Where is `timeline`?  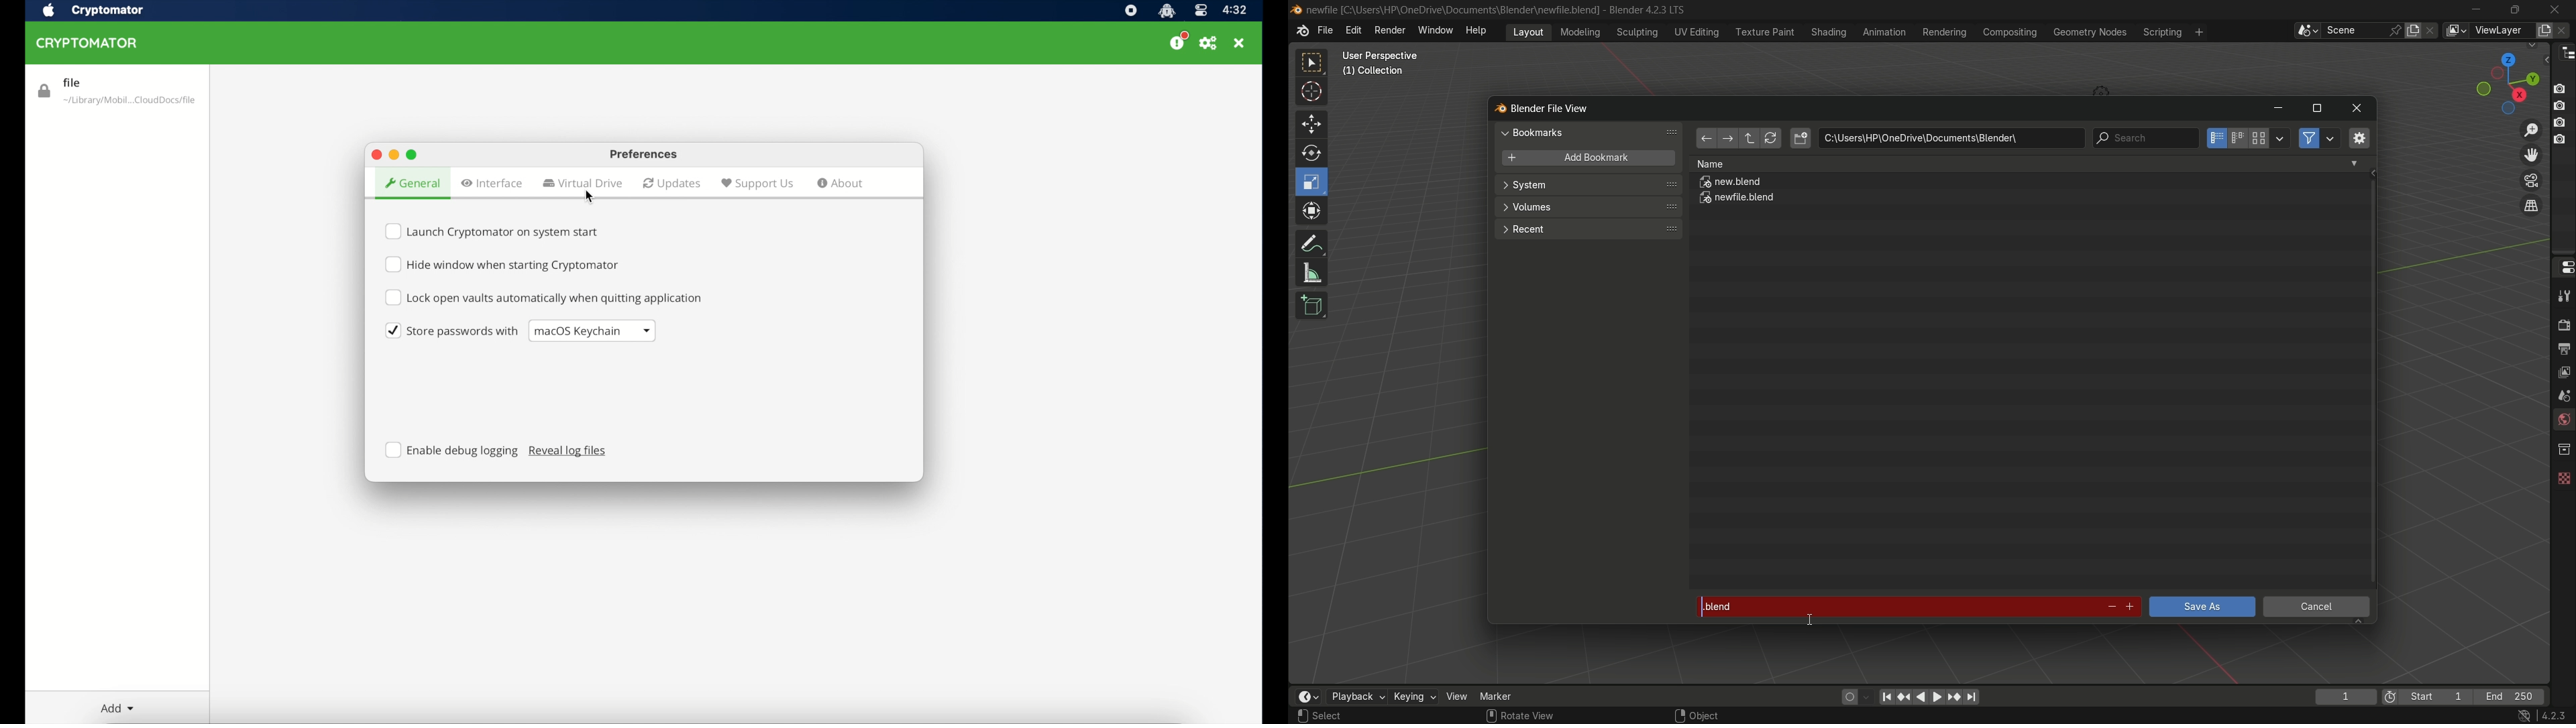
timeline is located at coordinates (1307, 697).